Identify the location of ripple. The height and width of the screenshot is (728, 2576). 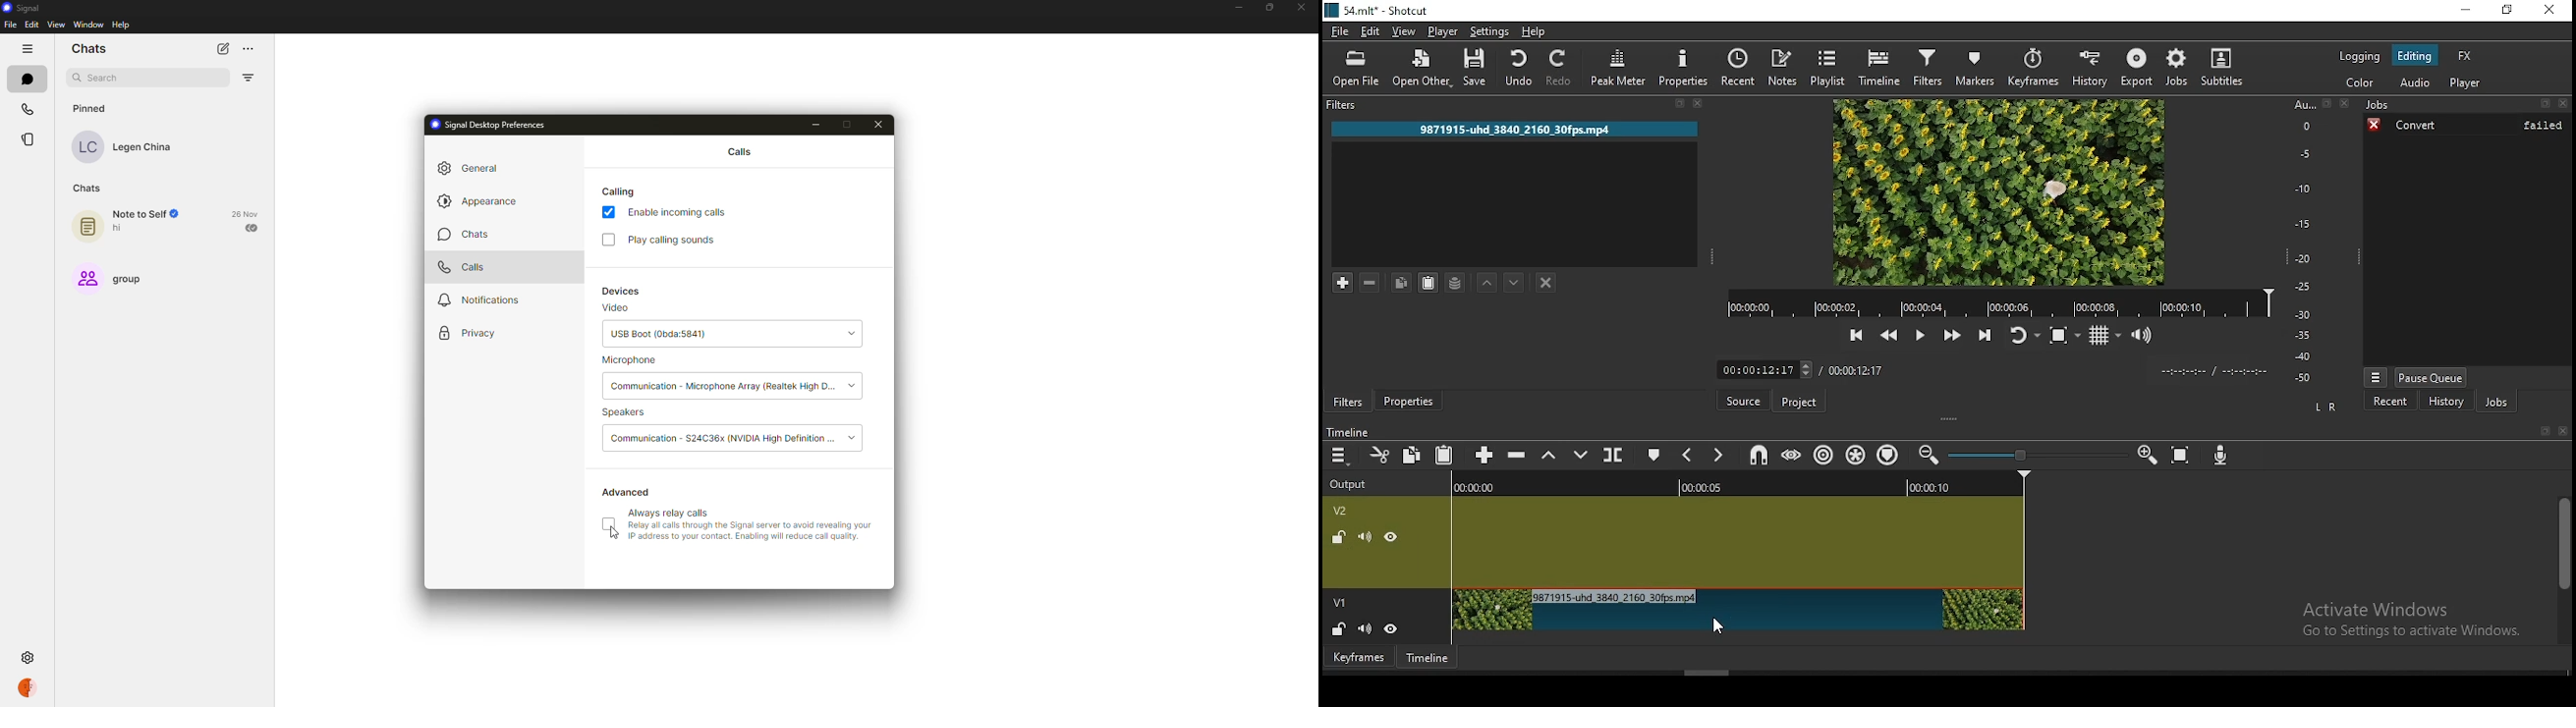
(1824, 455).